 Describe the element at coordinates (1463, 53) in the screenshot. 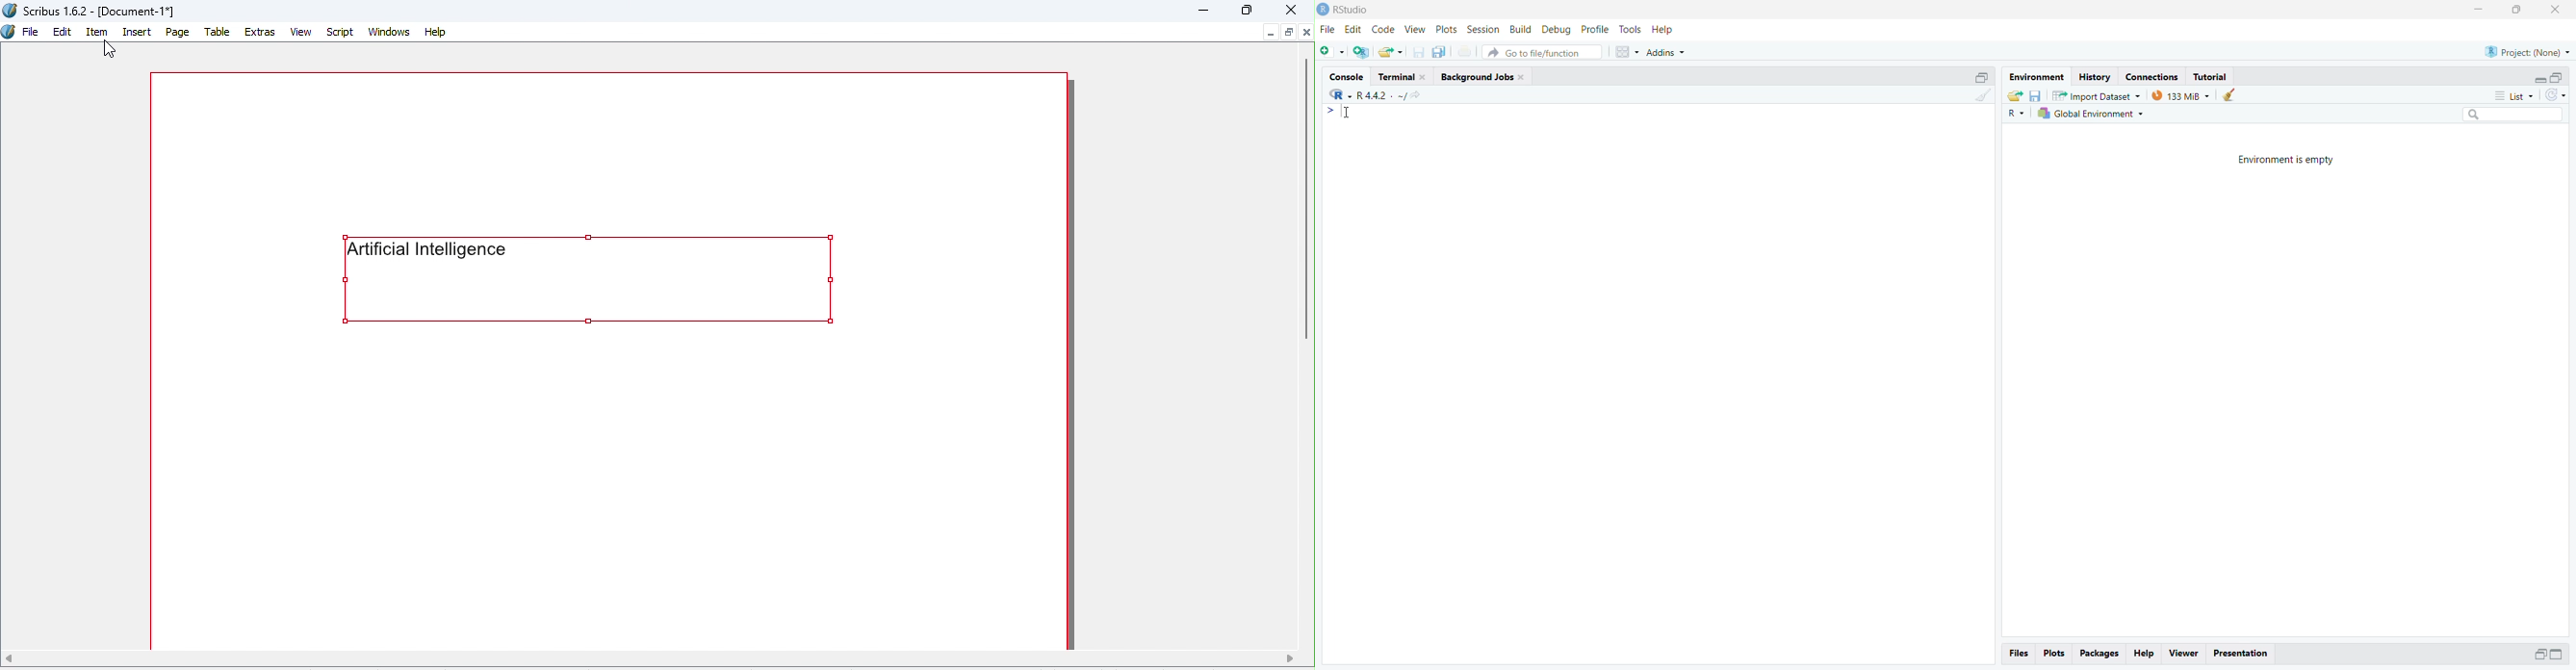

I see `Print the current file` at that location.